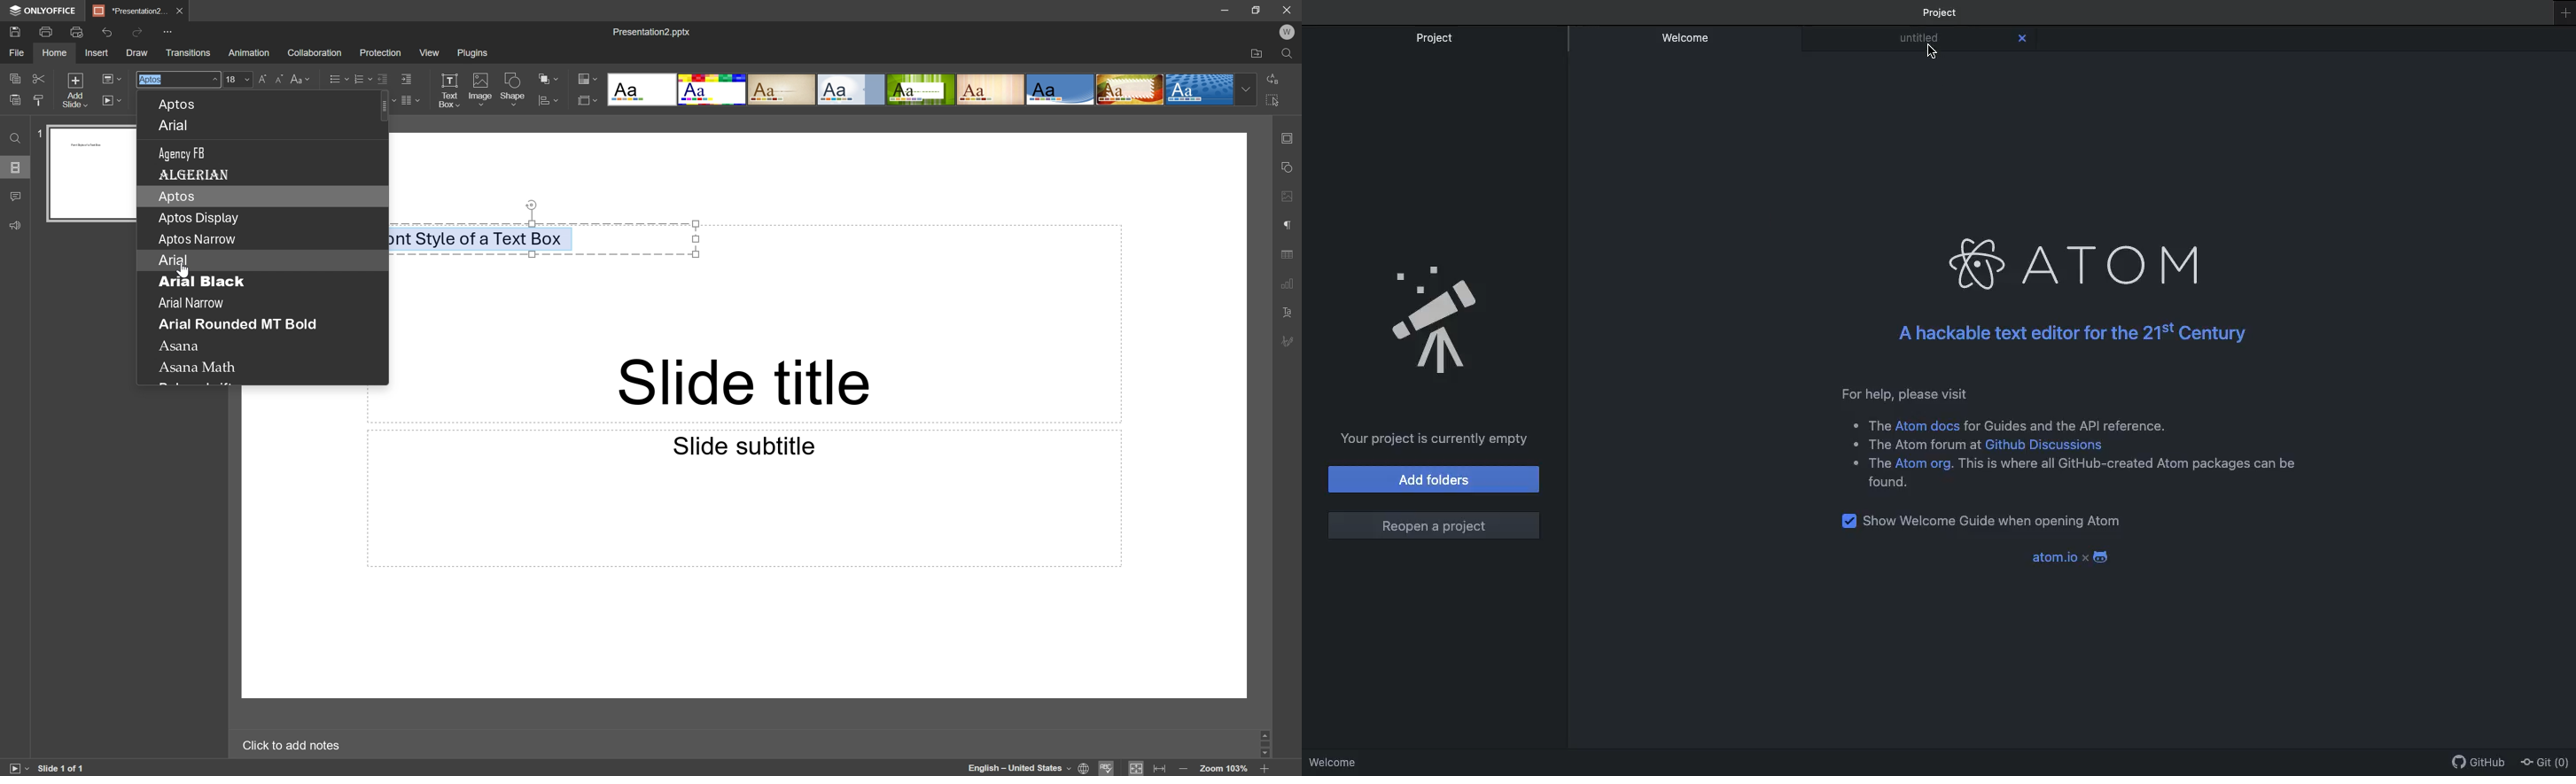  I want to click on Slides, so click(15, 168).